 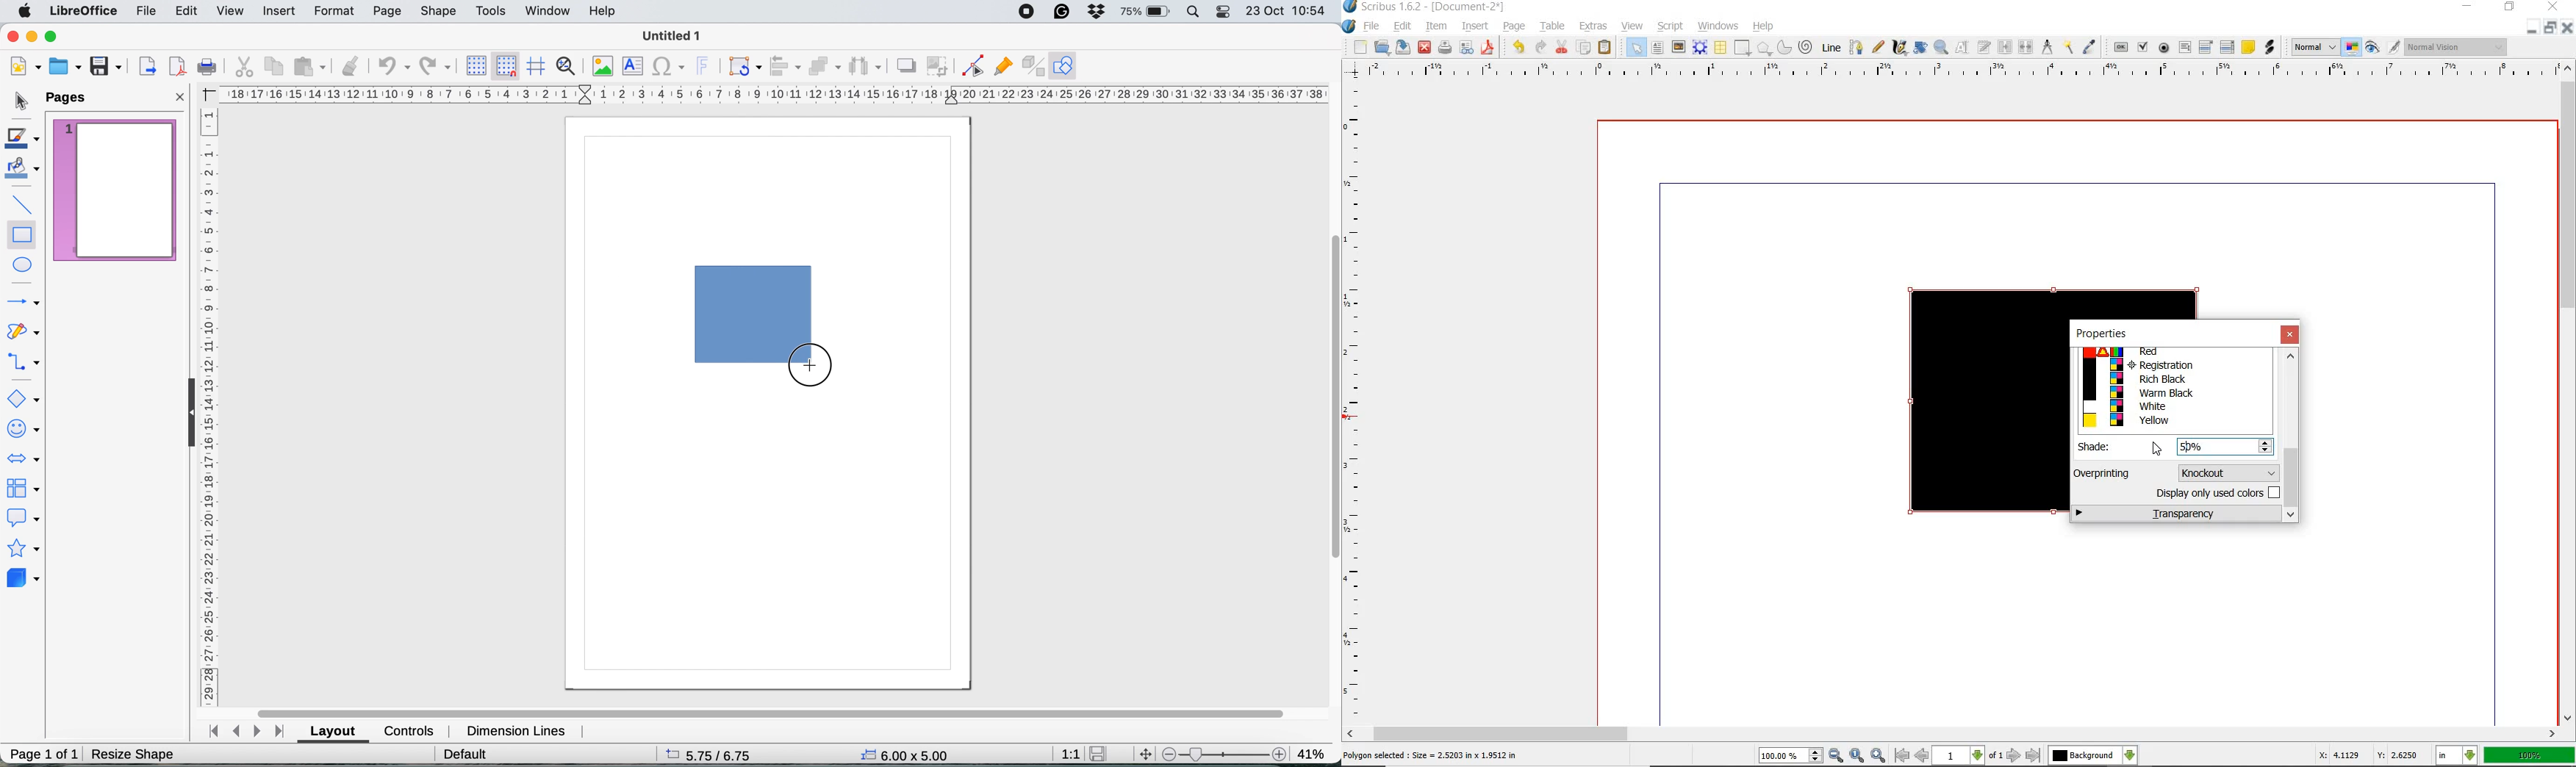 I want to click on 1:1, so click(x=1069, y=752).